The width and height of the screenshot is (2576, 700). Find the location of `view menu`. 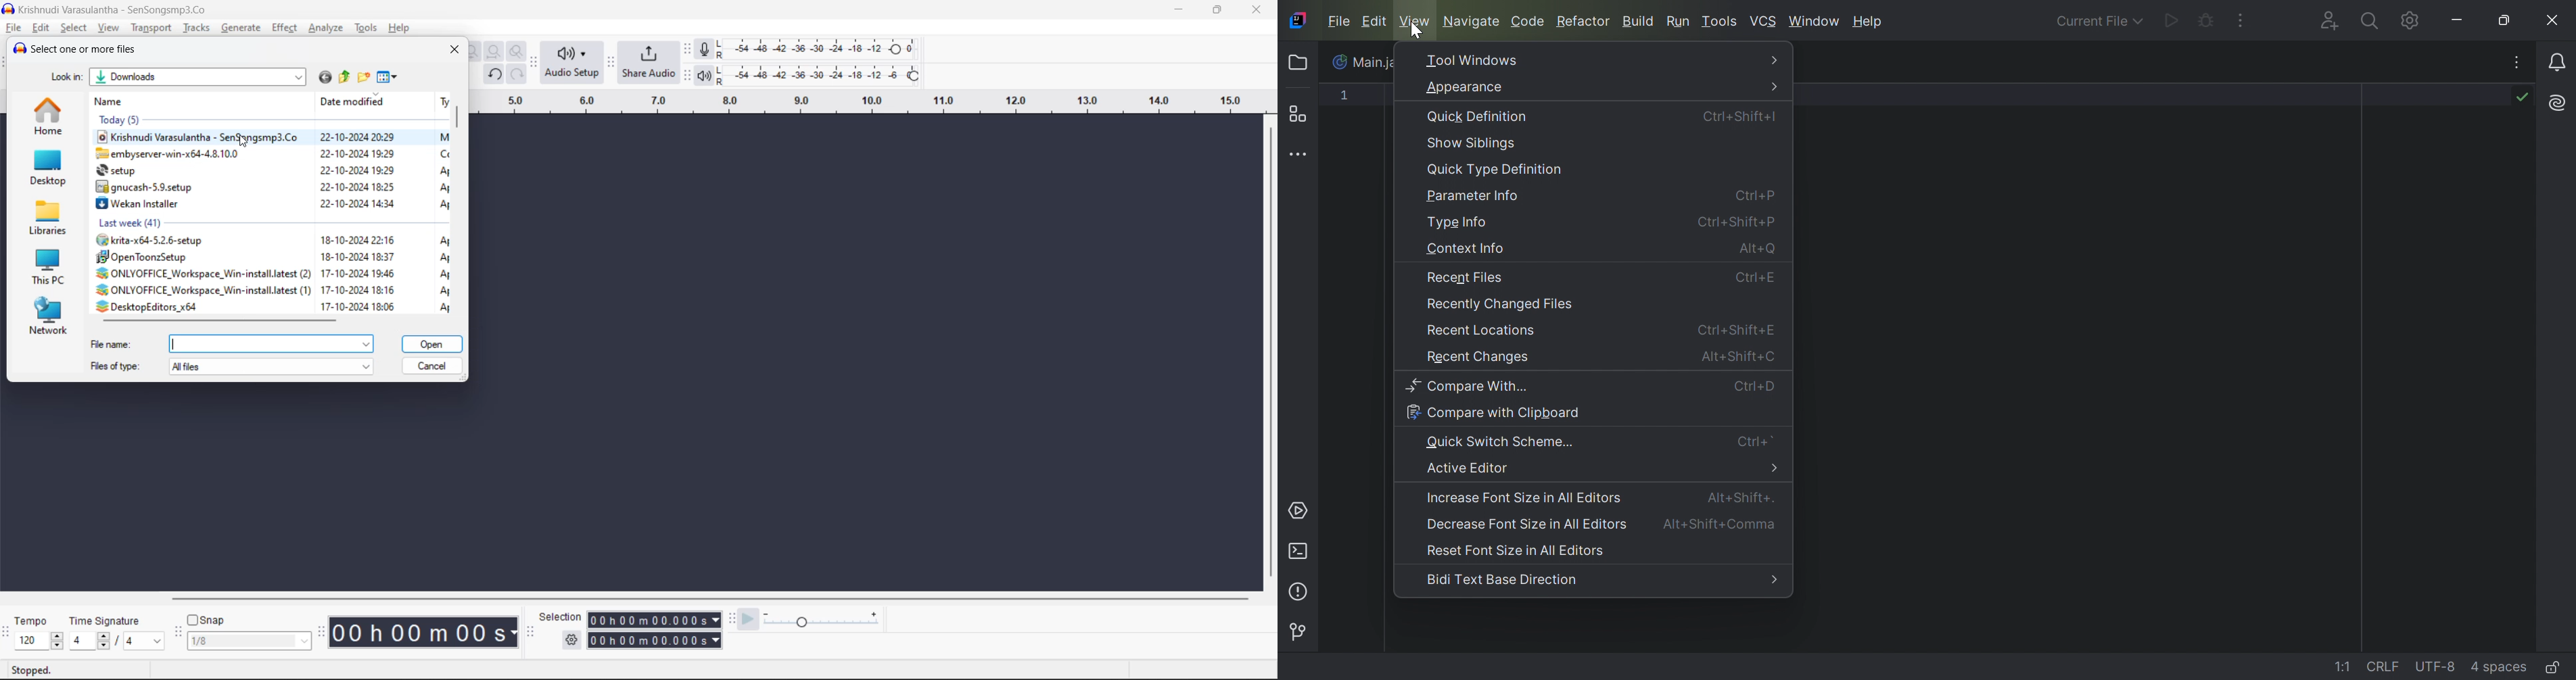

view menu is located at coordinates (389, 78).